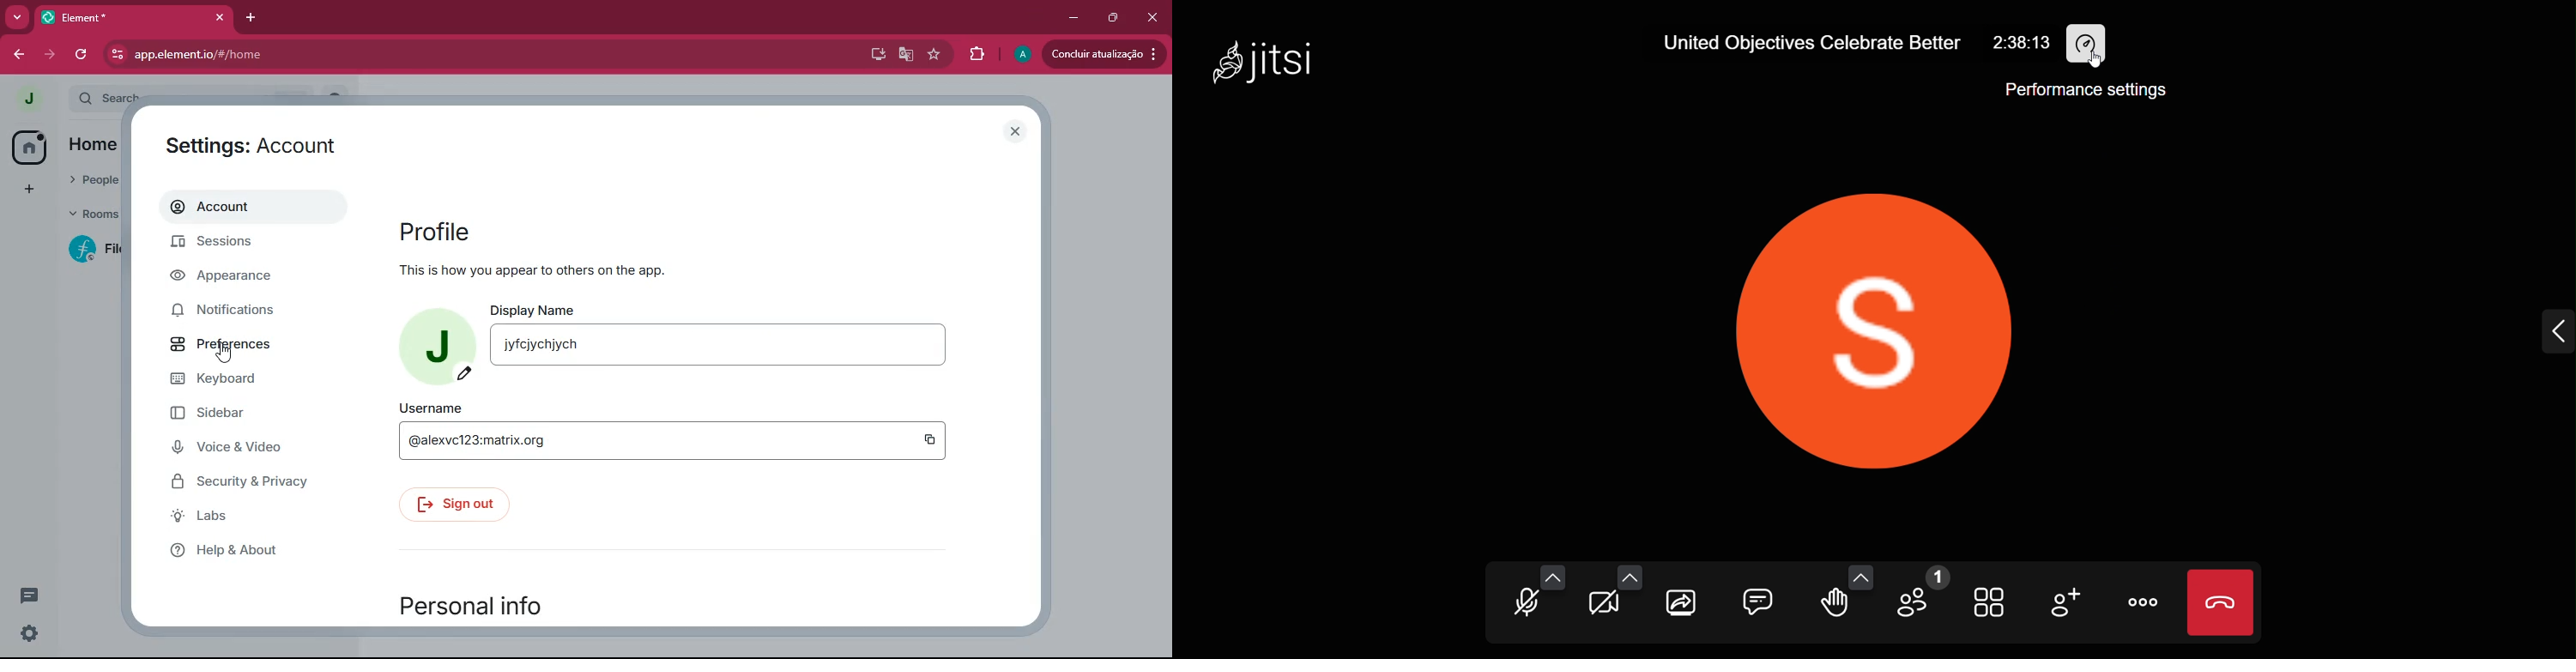  What do you see at coordinates (674, 432) in the screenshot?
I see `username @alexvc123:matrix.org` at bounding box center [674, 432].